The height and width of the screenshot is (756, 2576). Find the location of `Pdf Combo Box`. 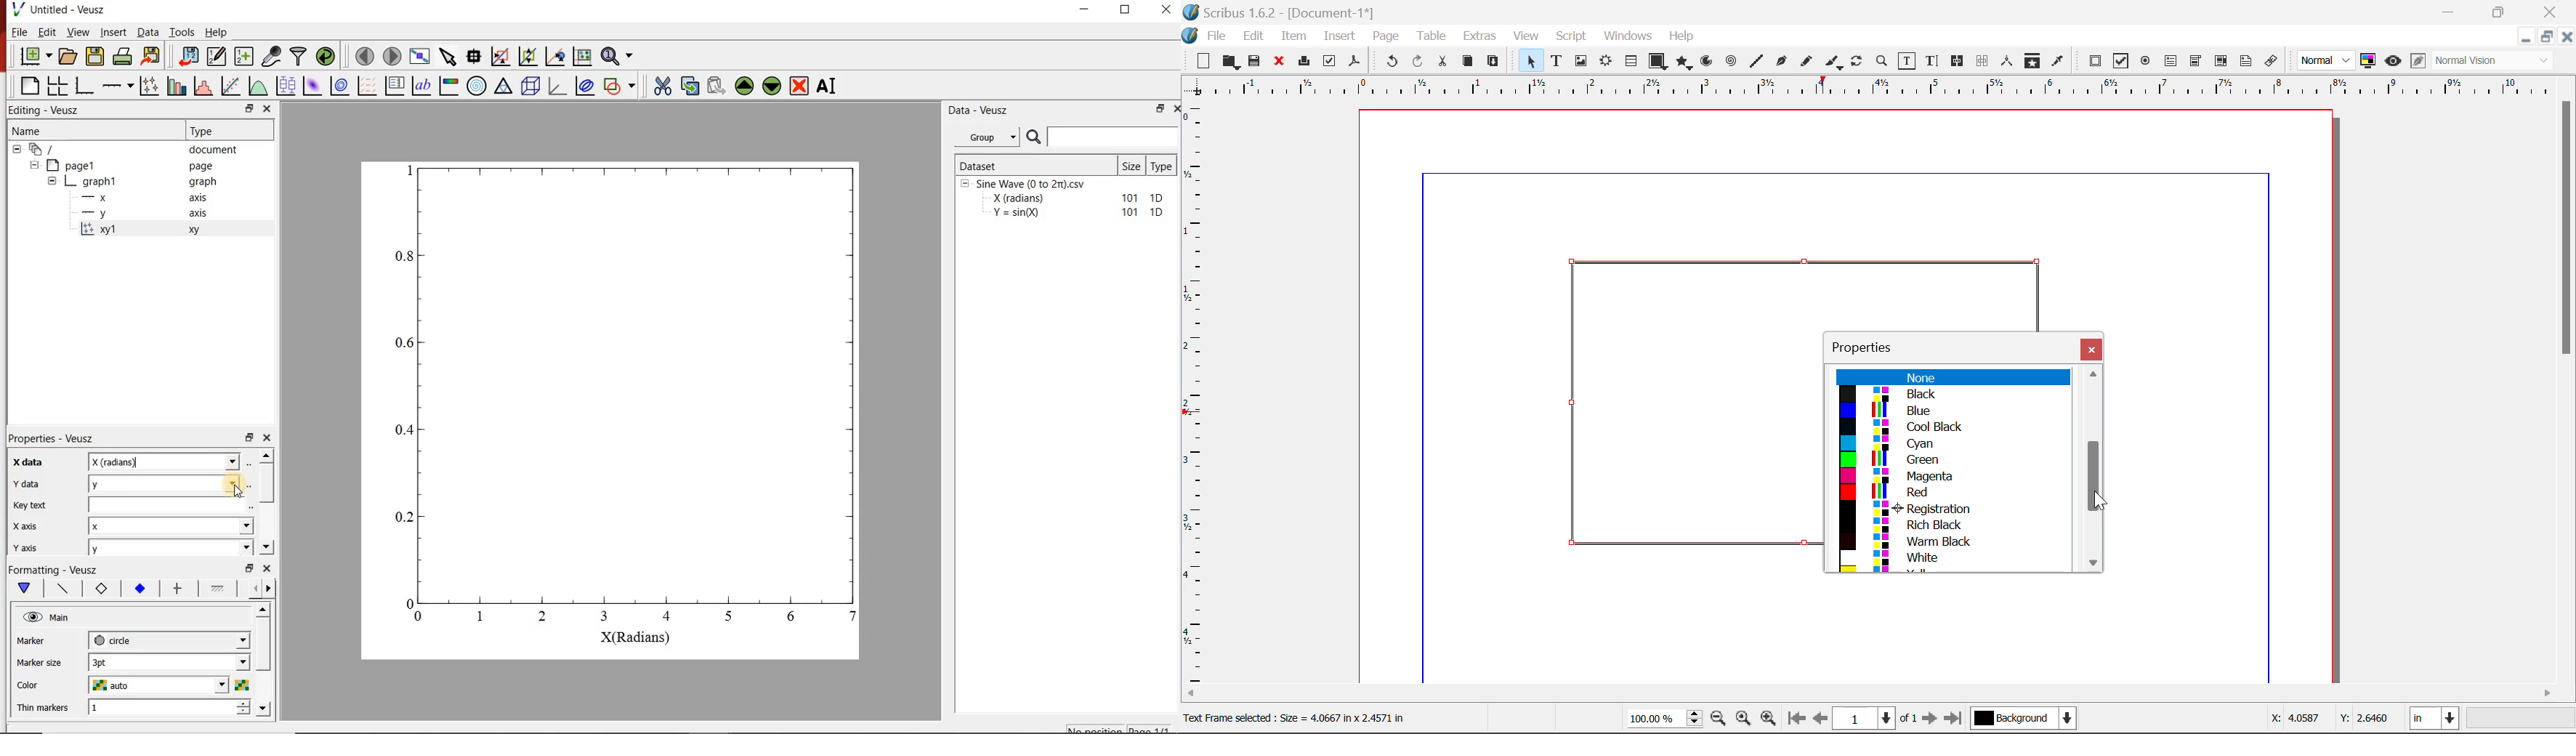

Pdf Combo Box is located at coordinates (2196, 60).